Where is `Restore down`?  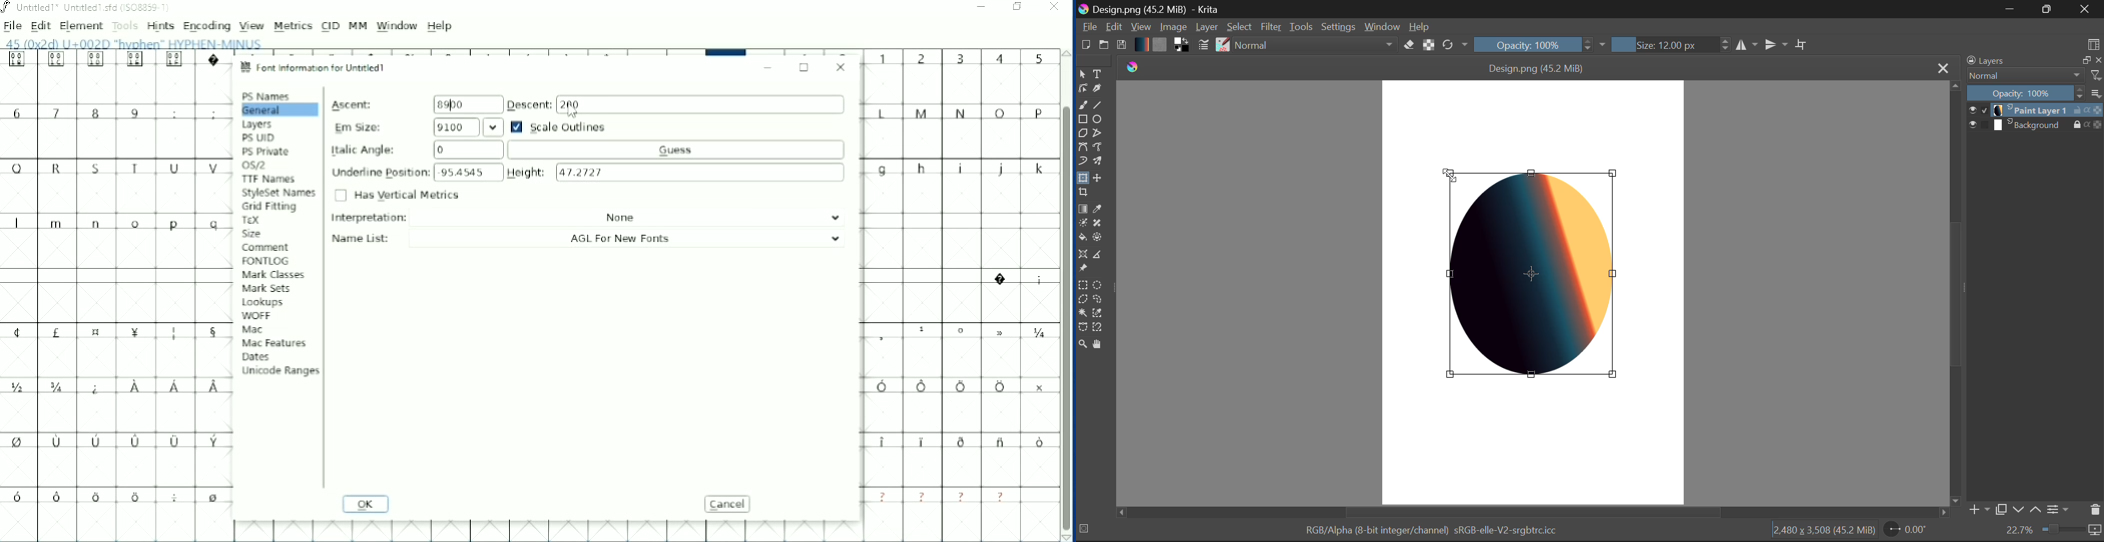 Restore down is located at coordinates (1019, 7).